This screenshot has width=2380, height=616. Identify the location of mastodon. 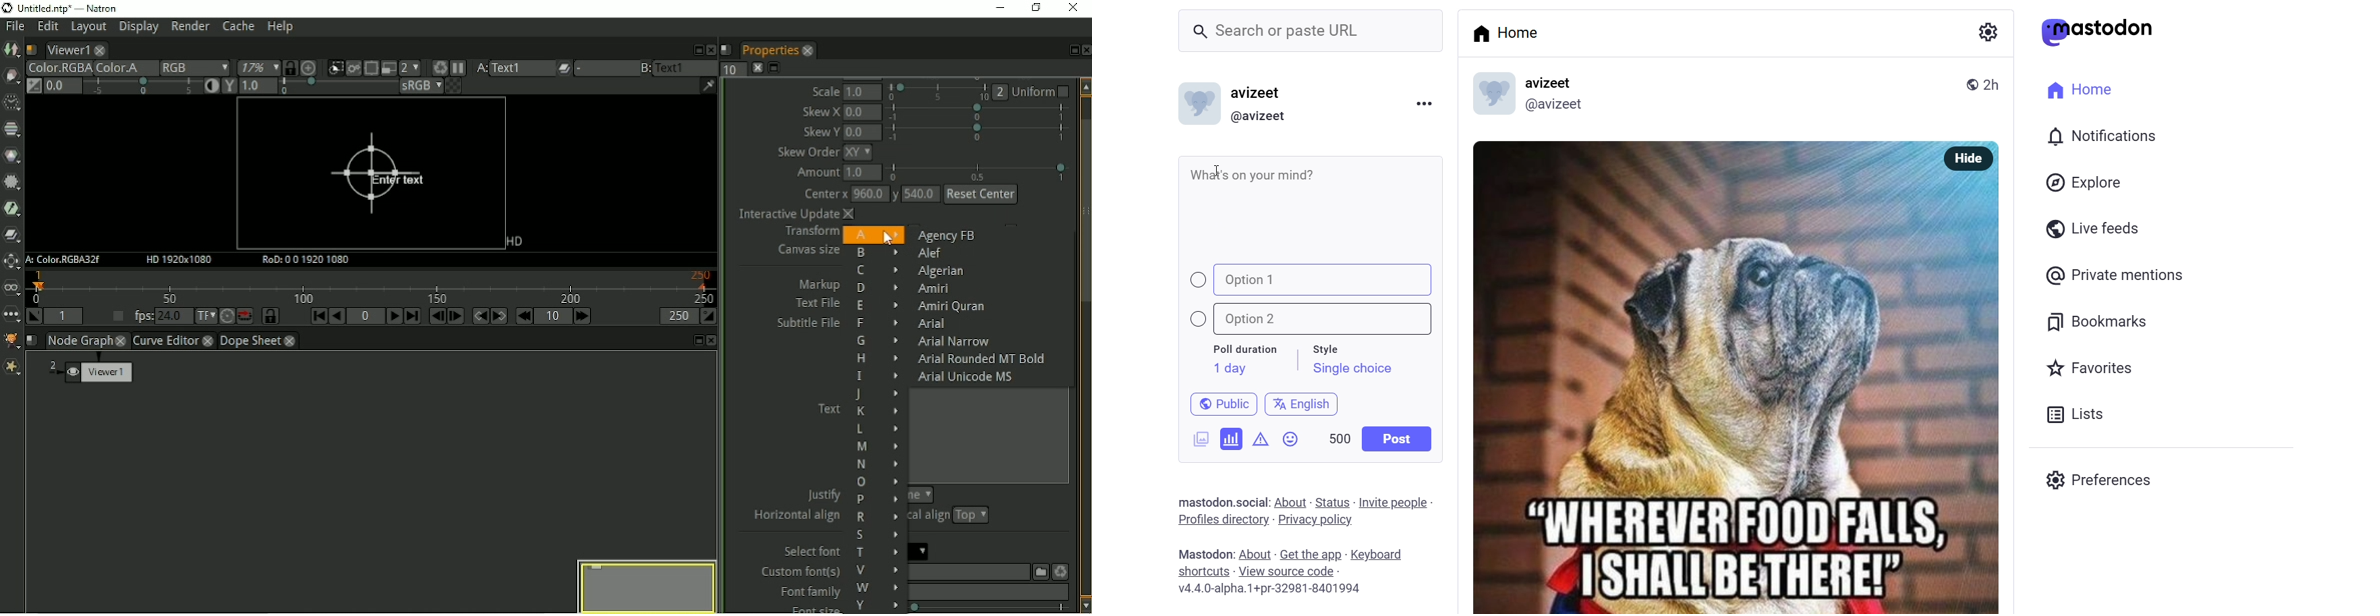
(2098, 32).